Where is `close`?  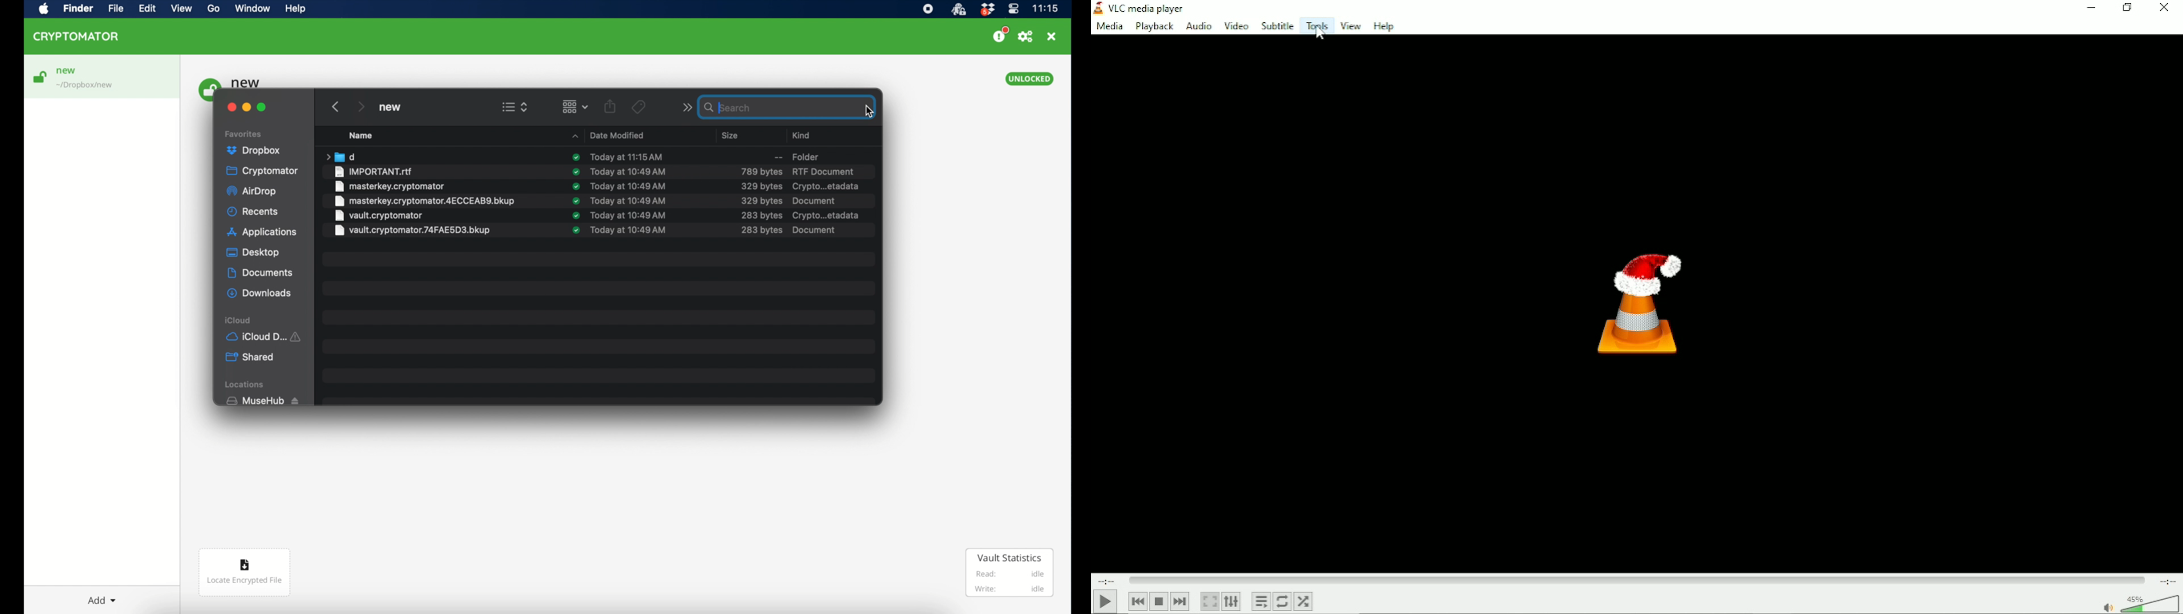
close is located at coordinates (1052, 36).